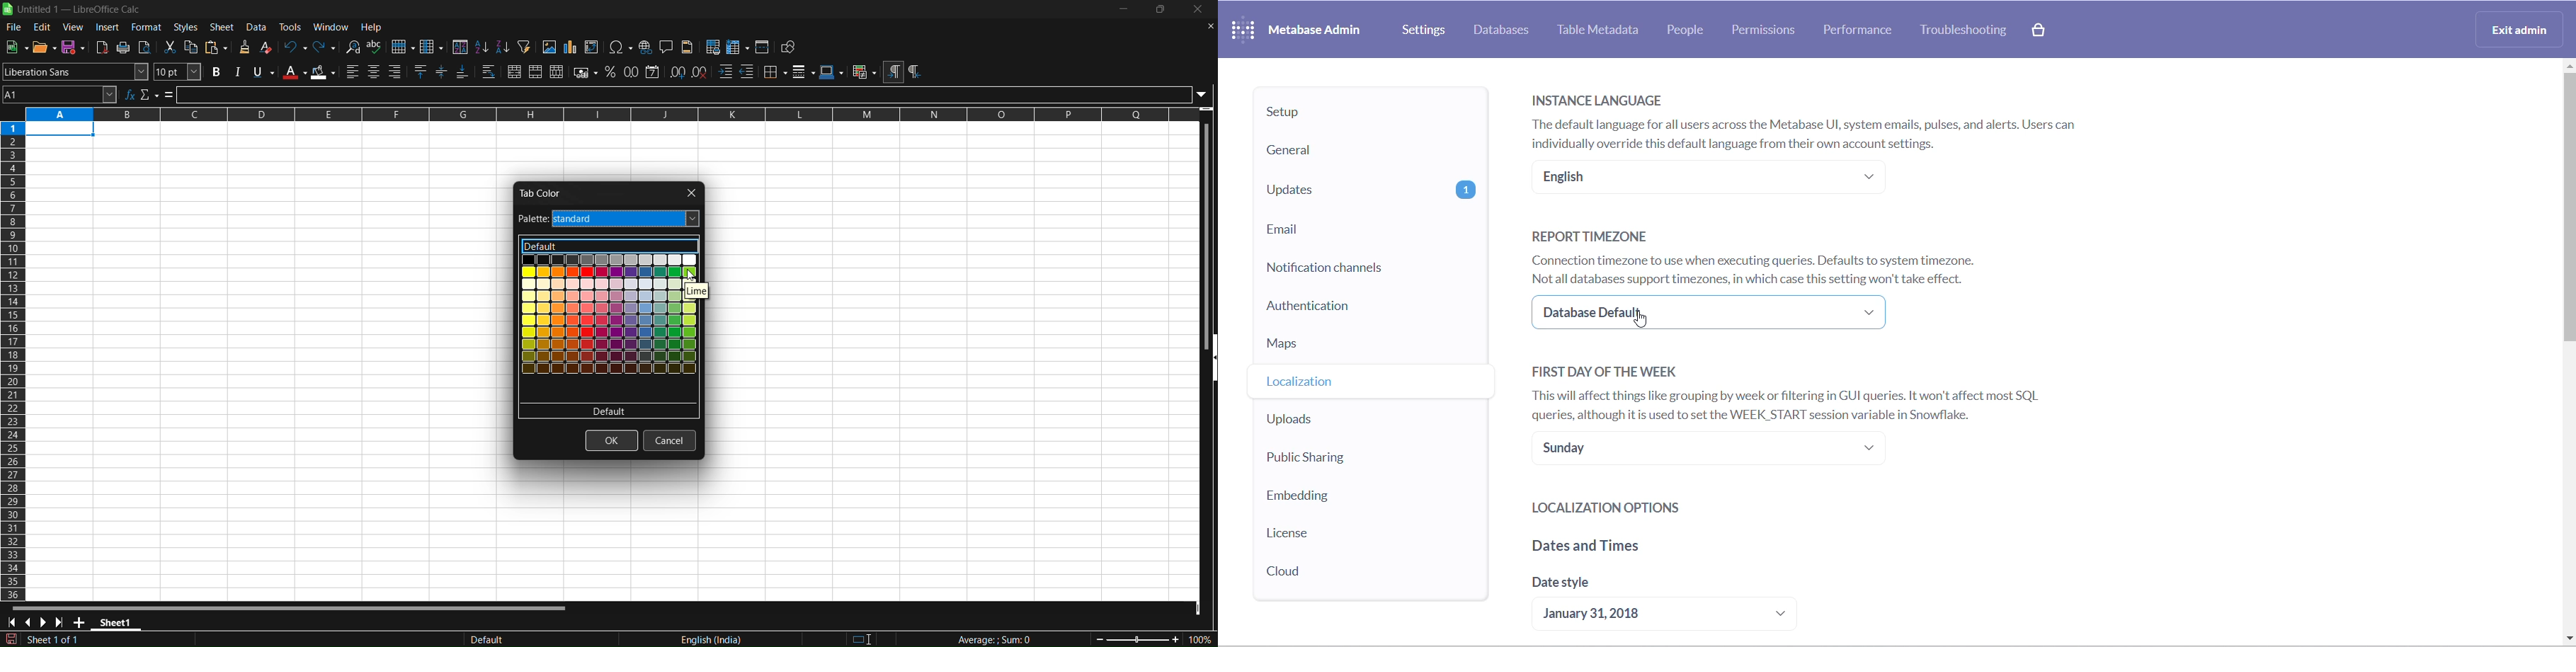  What do you see at coordinates (804, 72) in the screenshot?
I see `border styles` at bounding box center [804, 72].